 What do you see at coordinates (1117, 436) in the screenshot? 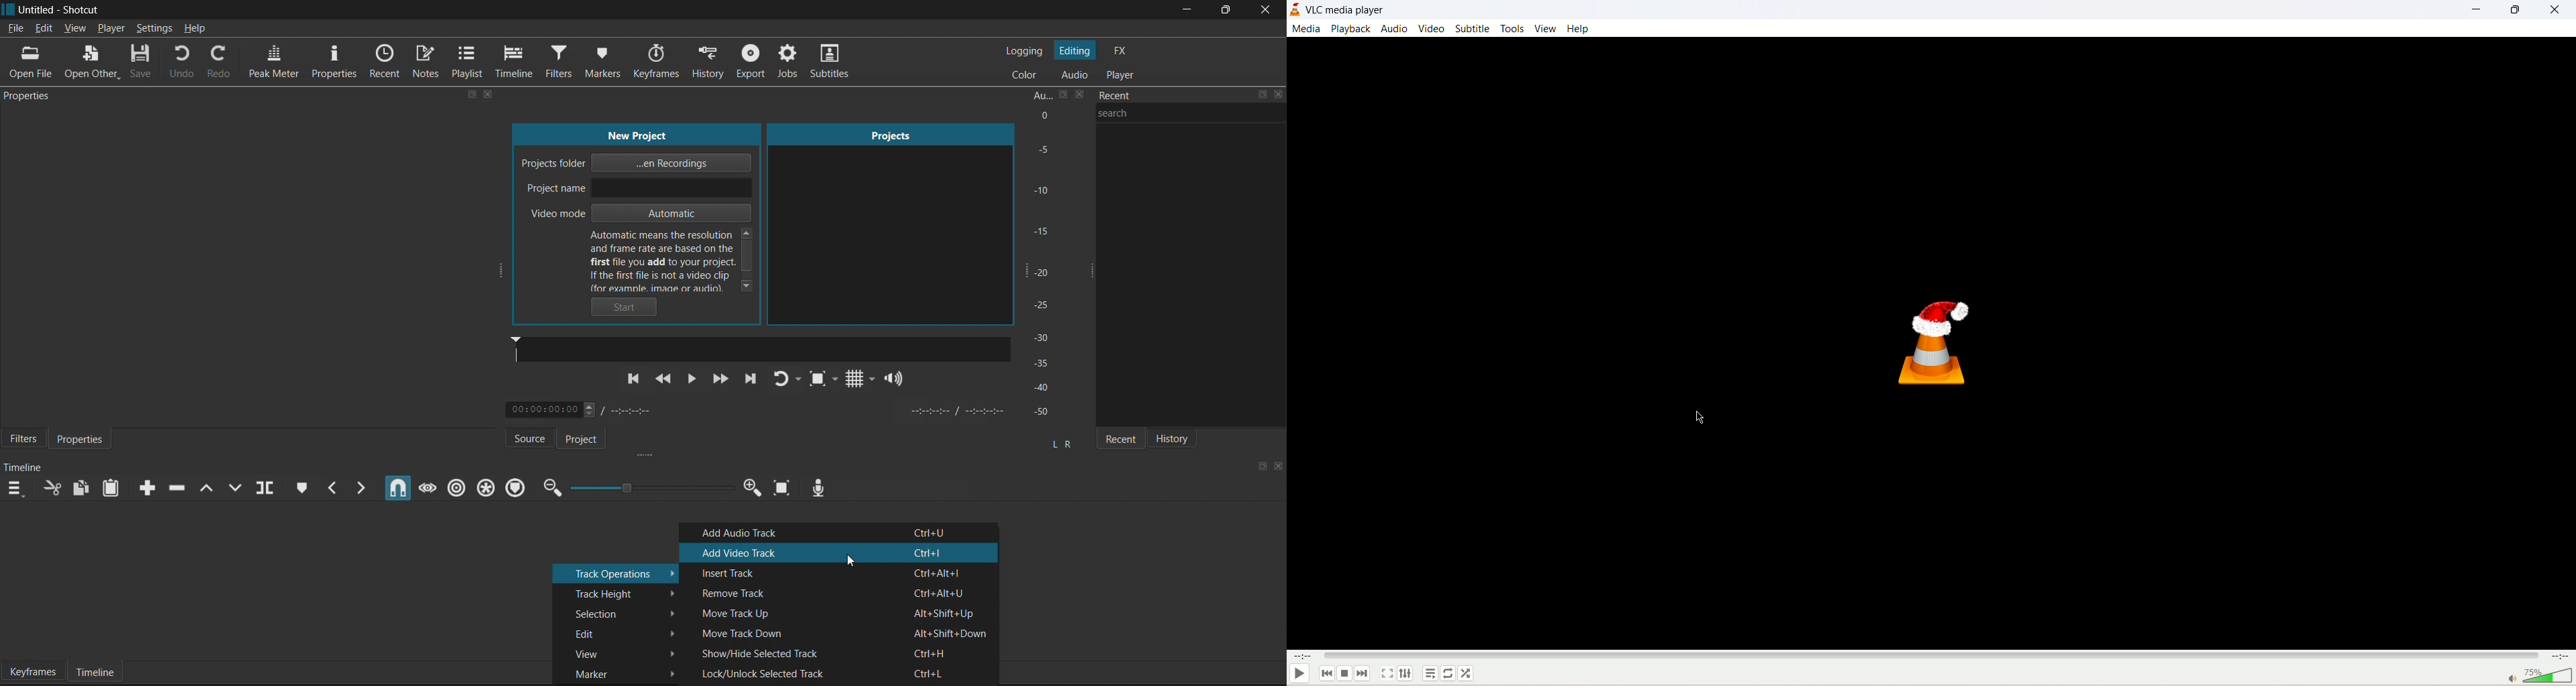
I see `Recent` at bounding box center [1117, 436].